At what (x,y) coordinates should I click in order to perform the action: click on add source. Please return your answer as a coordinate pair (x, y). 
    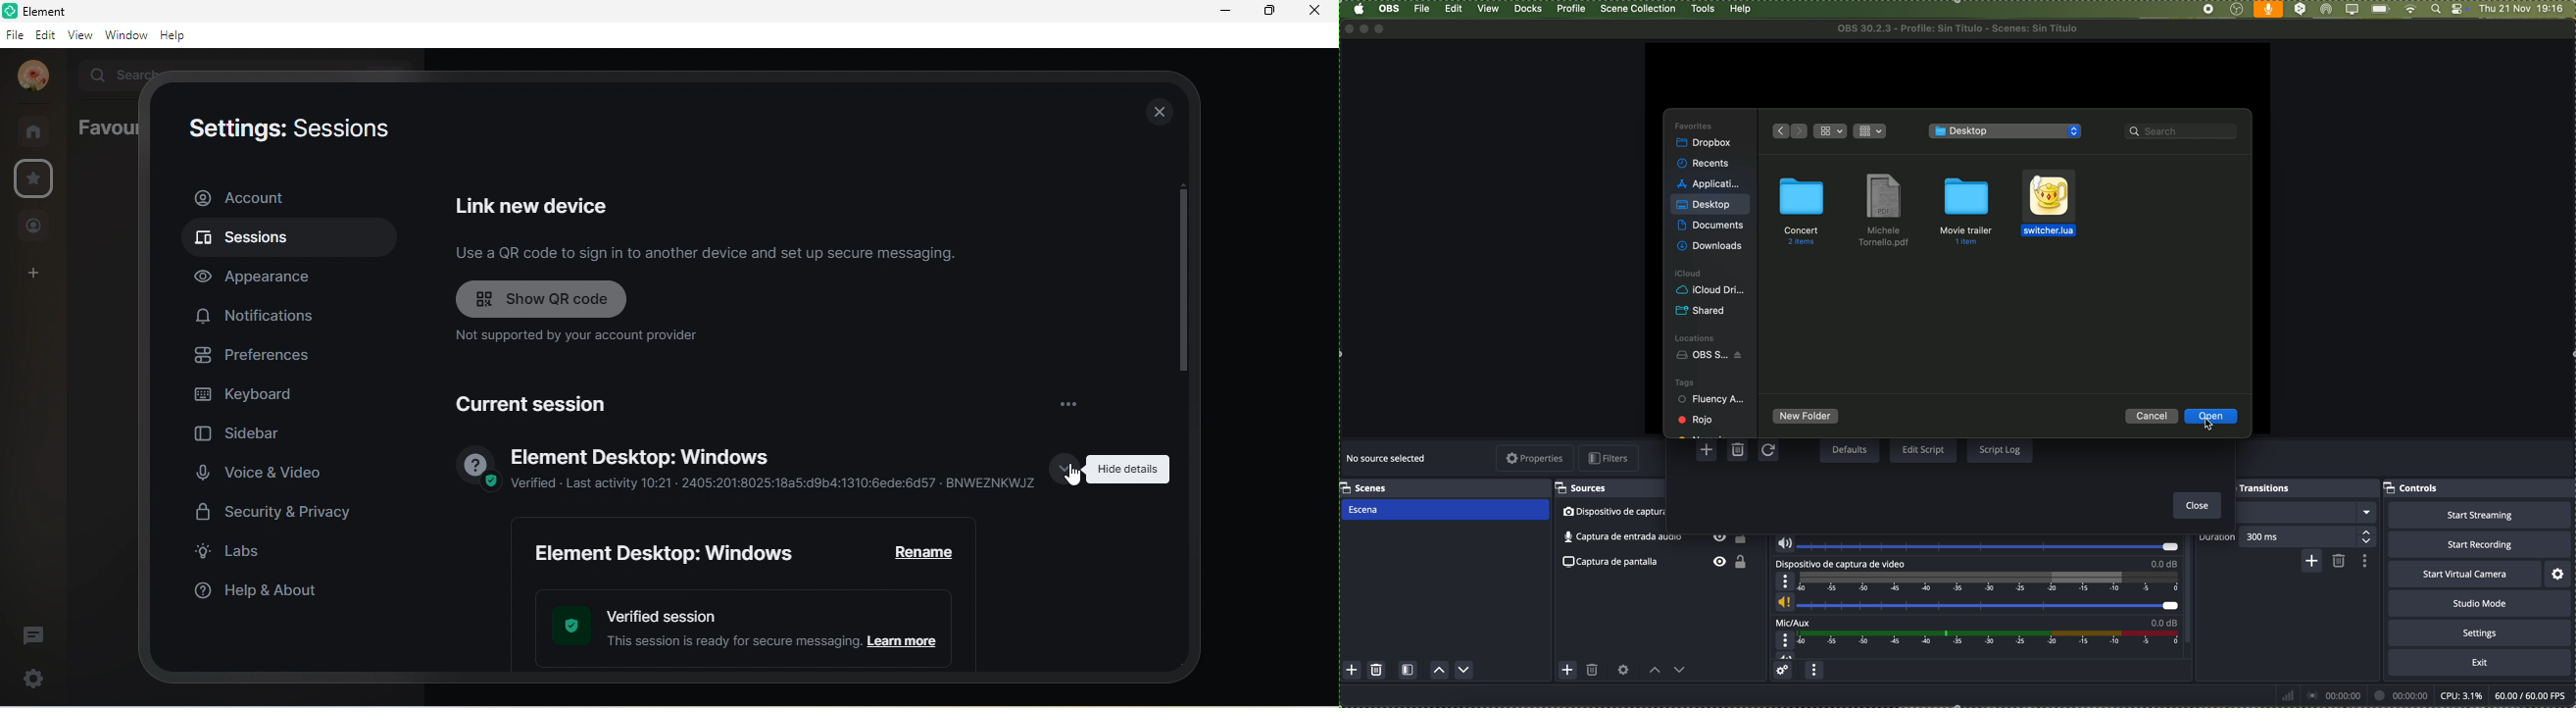
    Looking at the image, I should click on (1568, 670).